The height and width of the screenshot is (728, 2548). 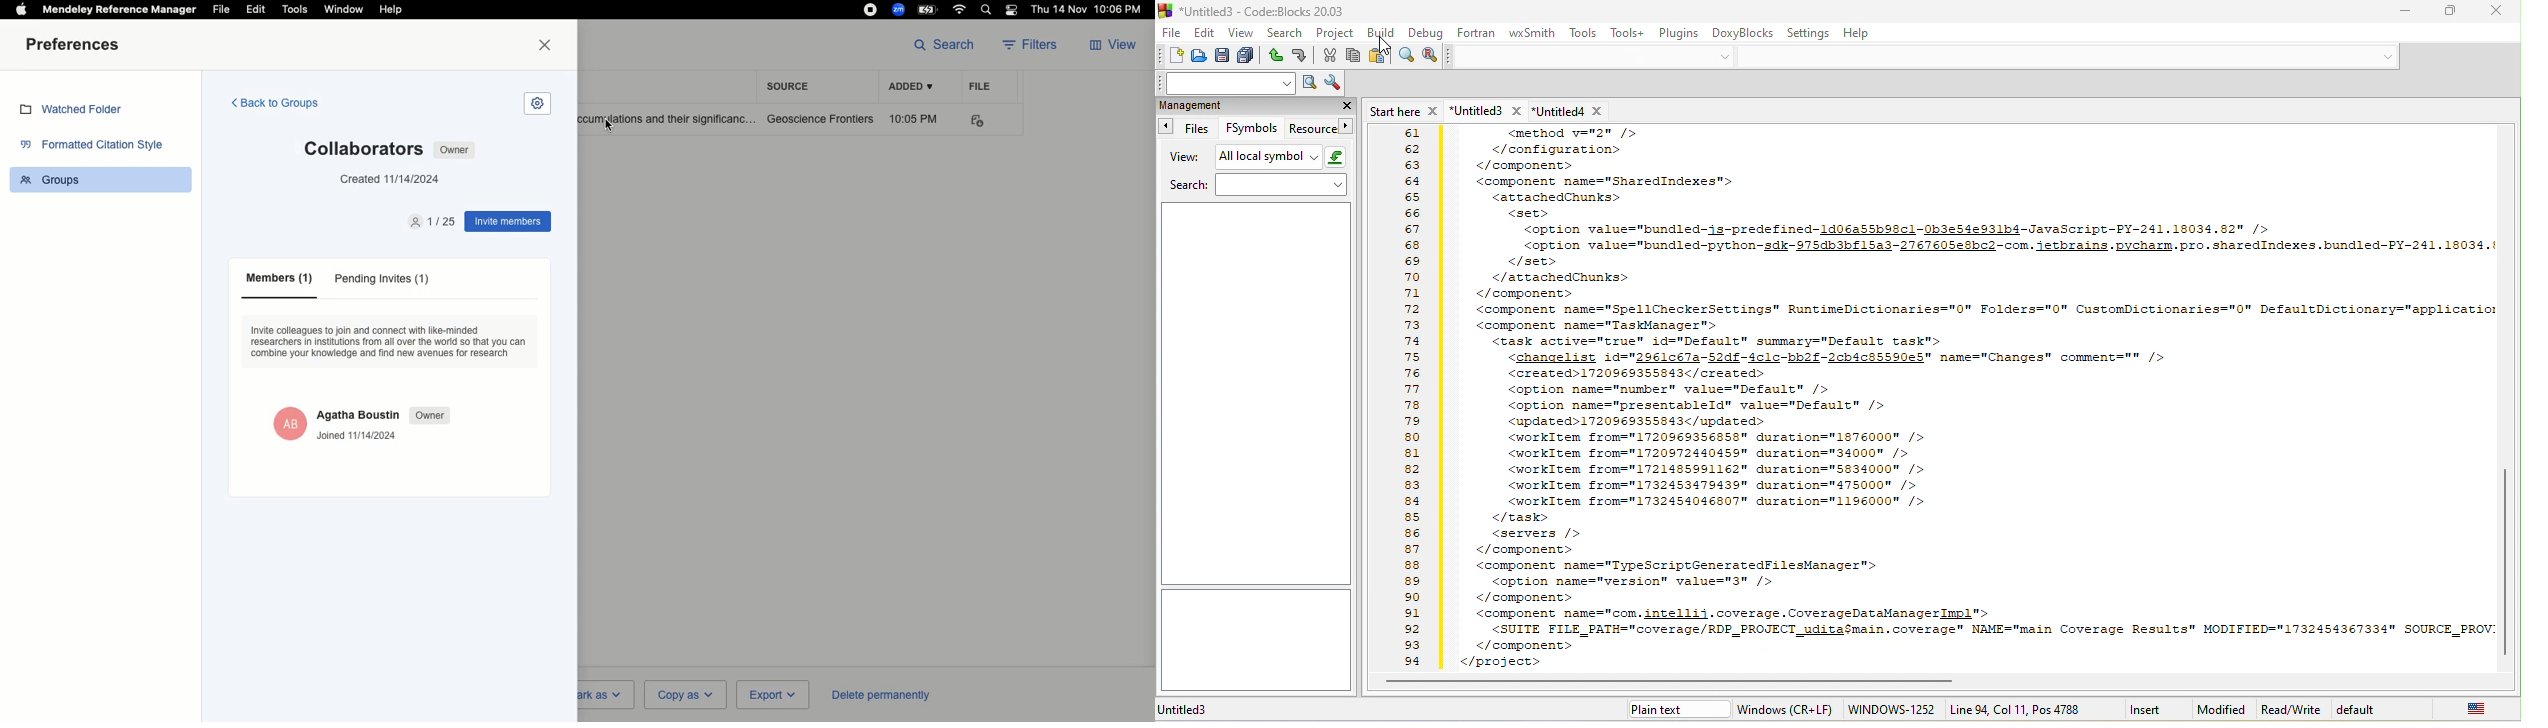 I want to click on united state, so click(x=2481, y=708).